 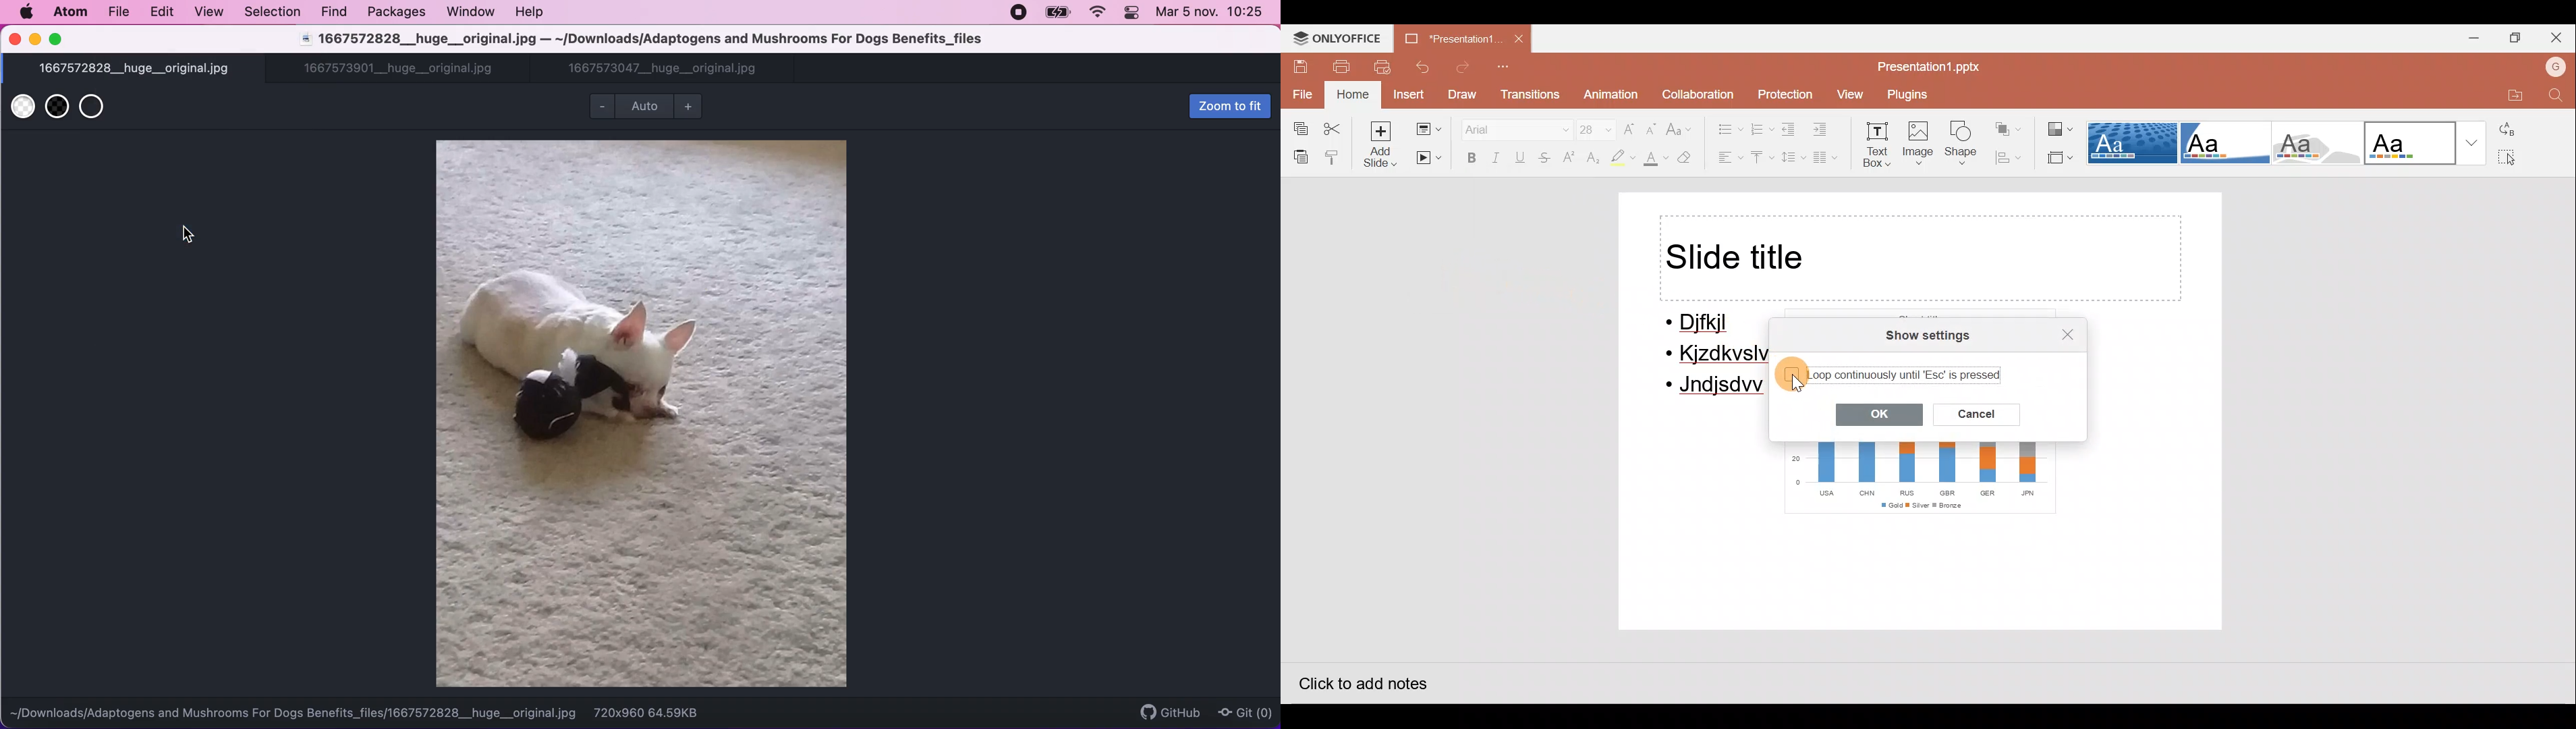 What do you see at coordinates (1293, 65) in the screenshot?
I see `Save` at bounding box center [1293, 65].